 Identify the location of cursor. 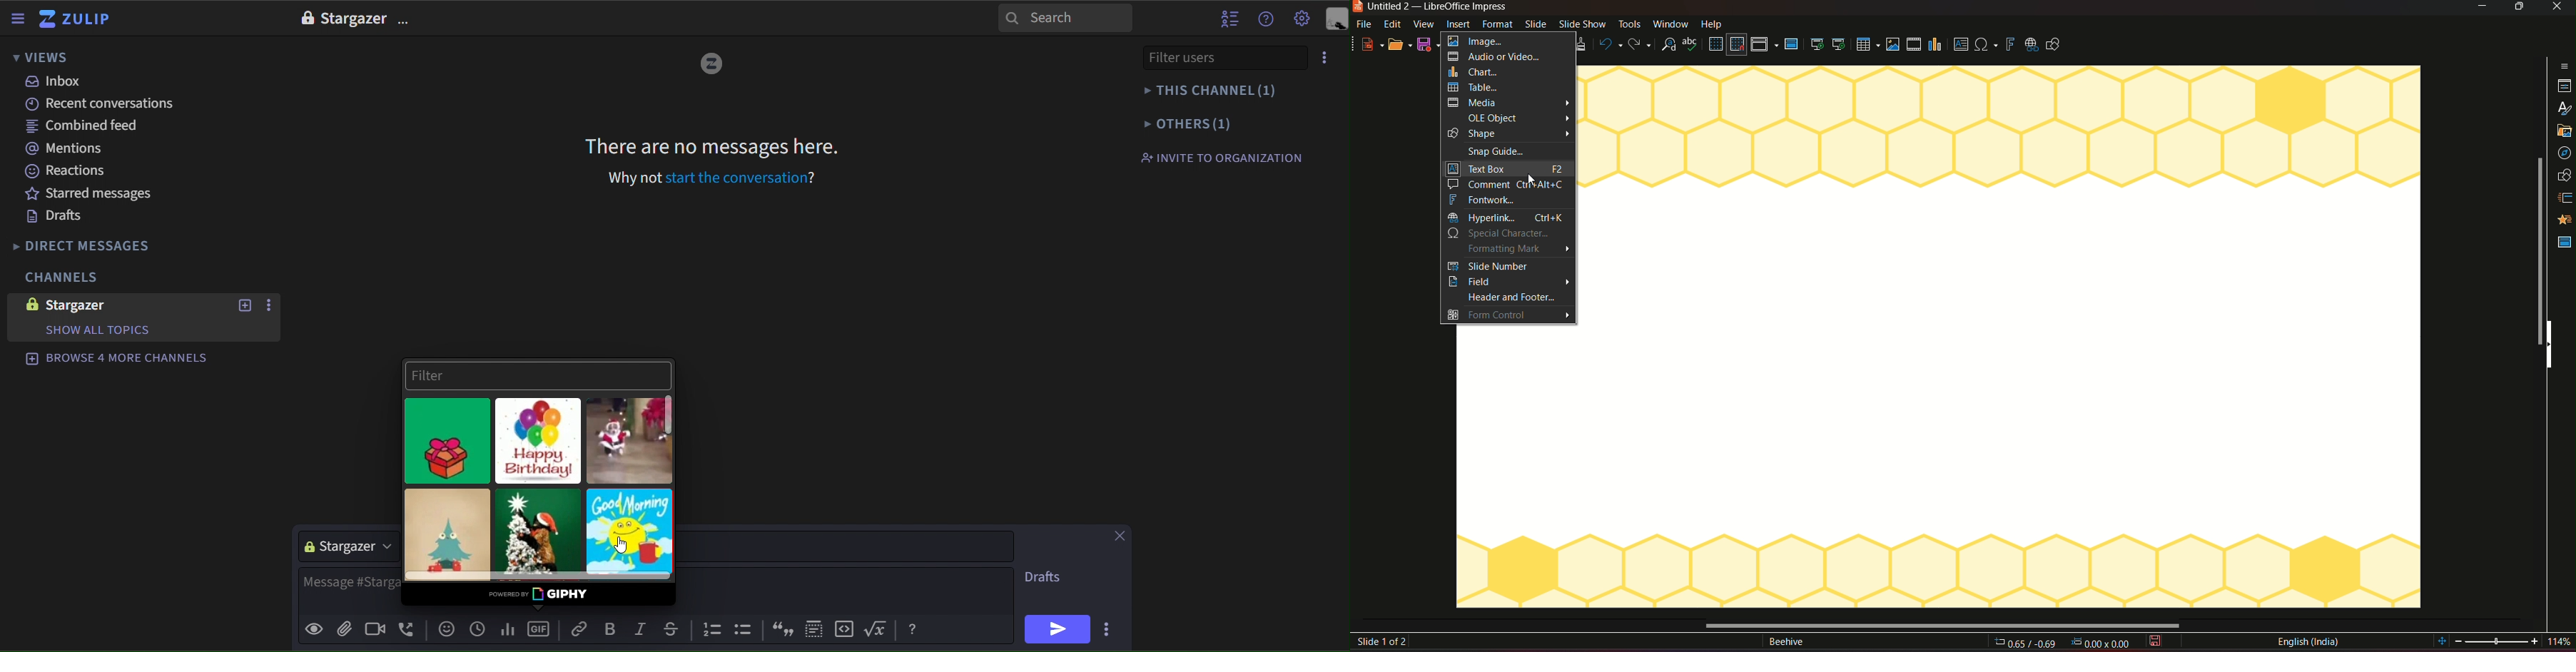
(1530, 181).